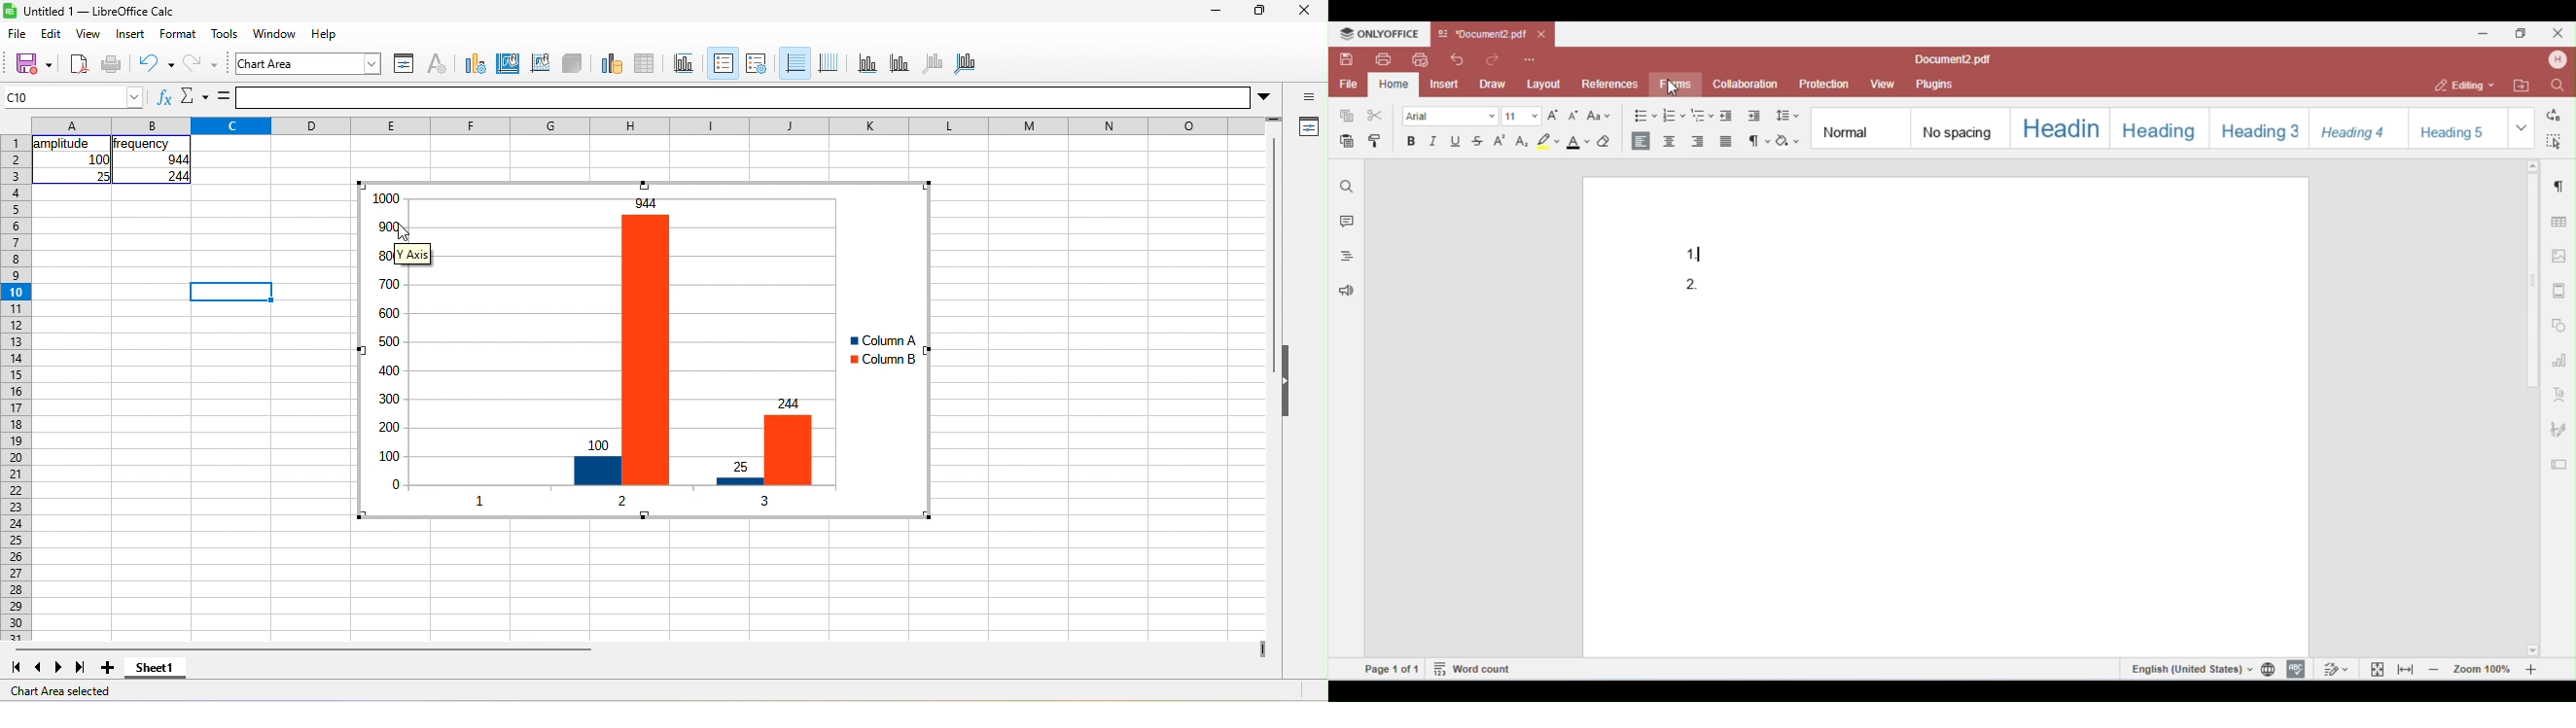 Image resolution: width=2576 pixels, height=728 pixels. What do you see at coordinates (225, 34) in the screenshot?
I see `tools` at bounding box center [225, 34].